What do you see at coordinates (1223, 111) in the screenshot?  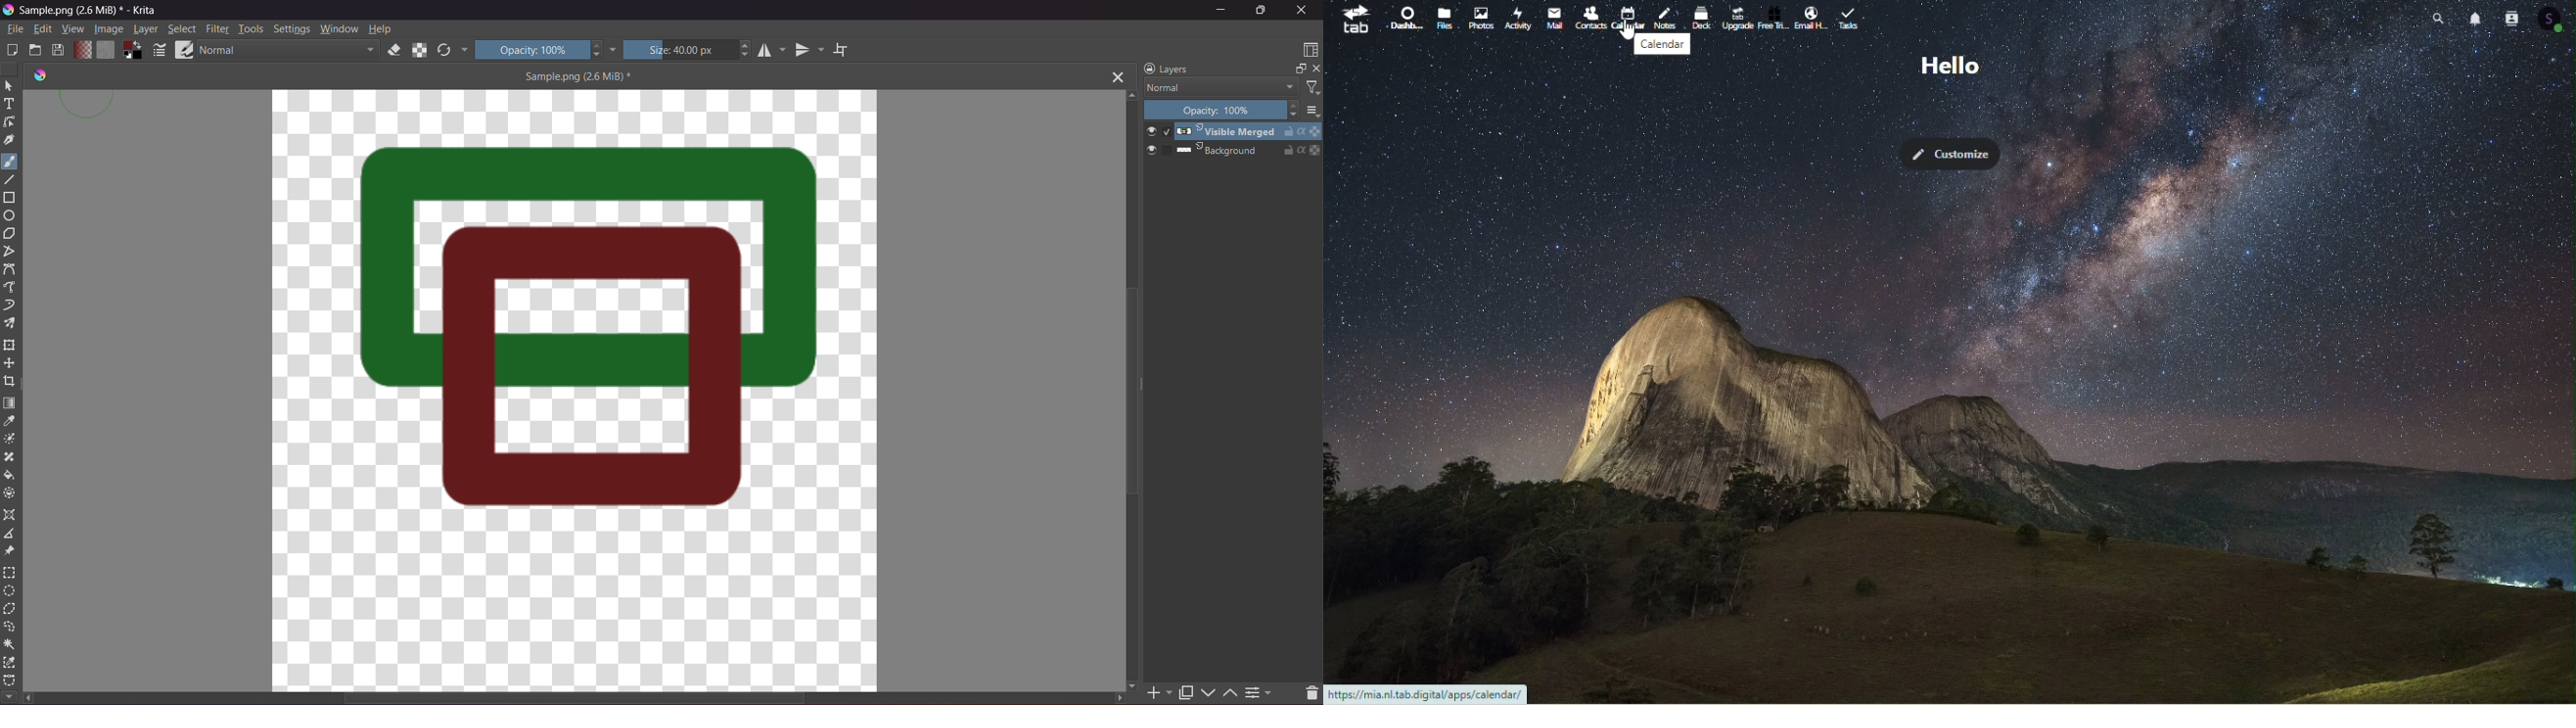 I see `Opacity` at bounding box center [1223, 111].